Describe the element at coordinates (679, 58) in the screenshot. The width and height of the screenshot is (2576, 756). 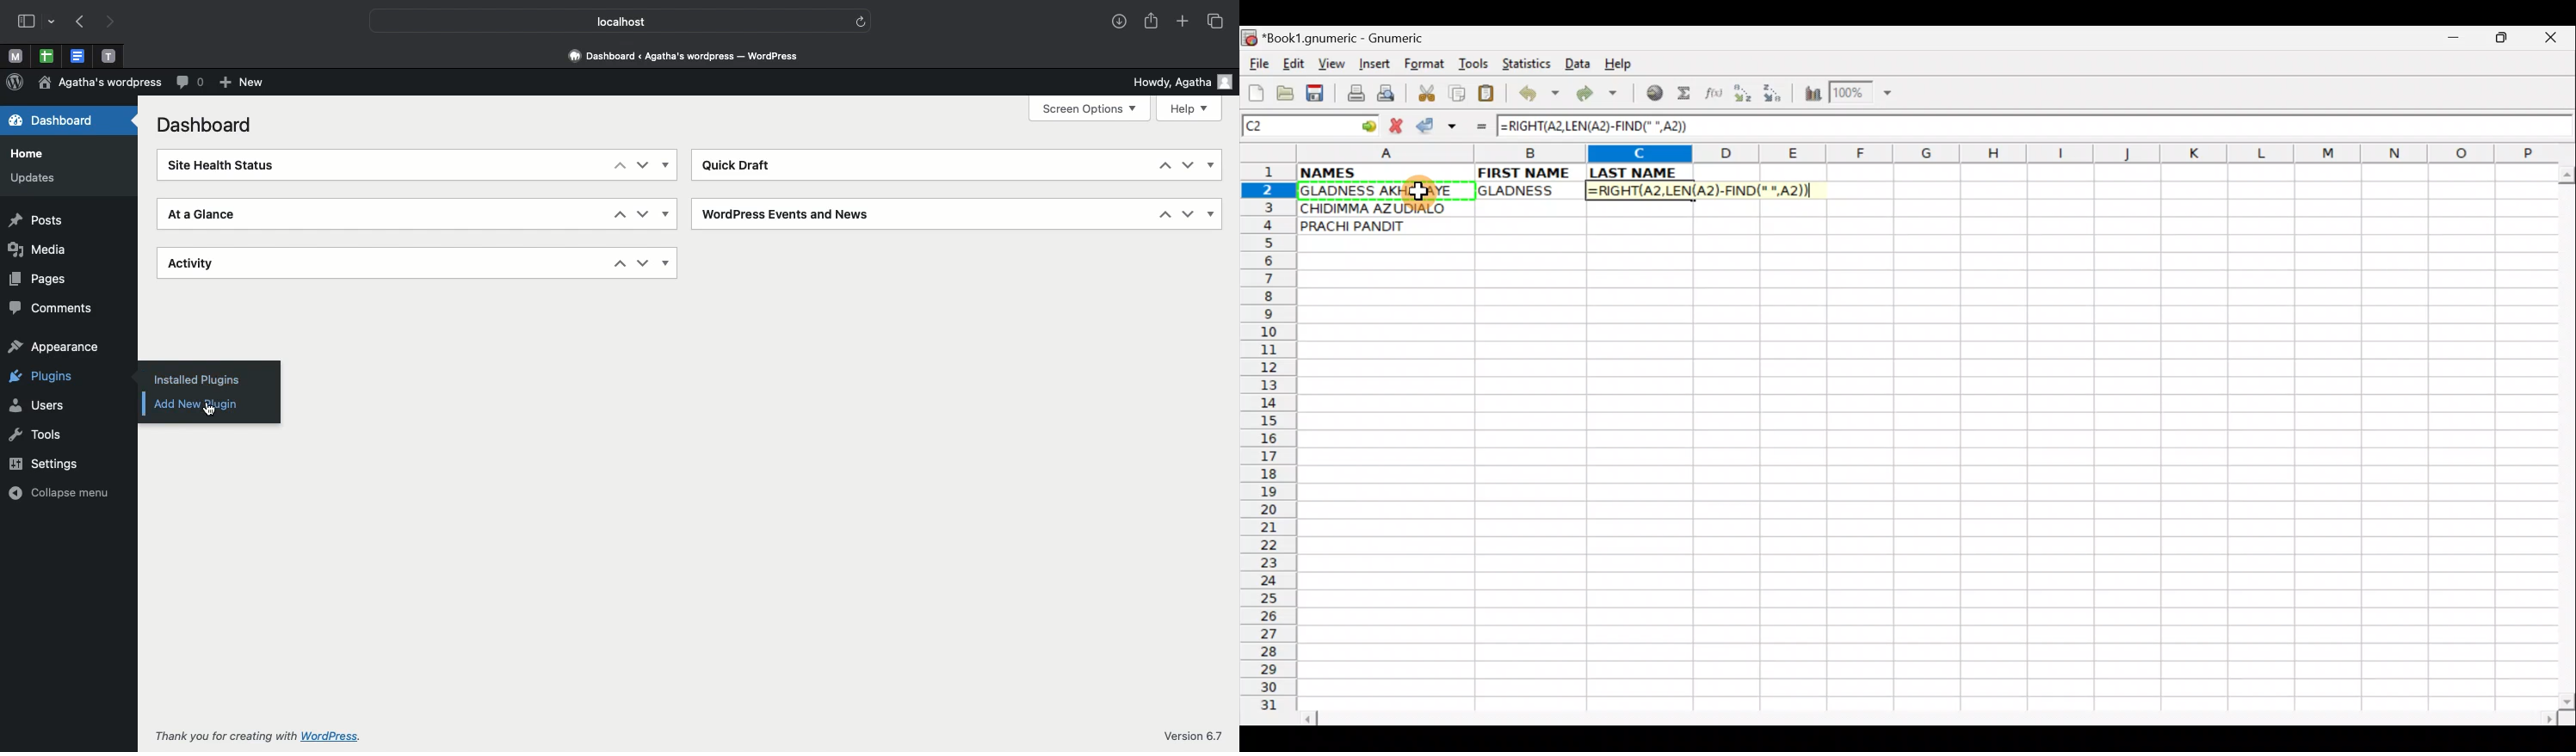
I see `Dashboard` at that location.